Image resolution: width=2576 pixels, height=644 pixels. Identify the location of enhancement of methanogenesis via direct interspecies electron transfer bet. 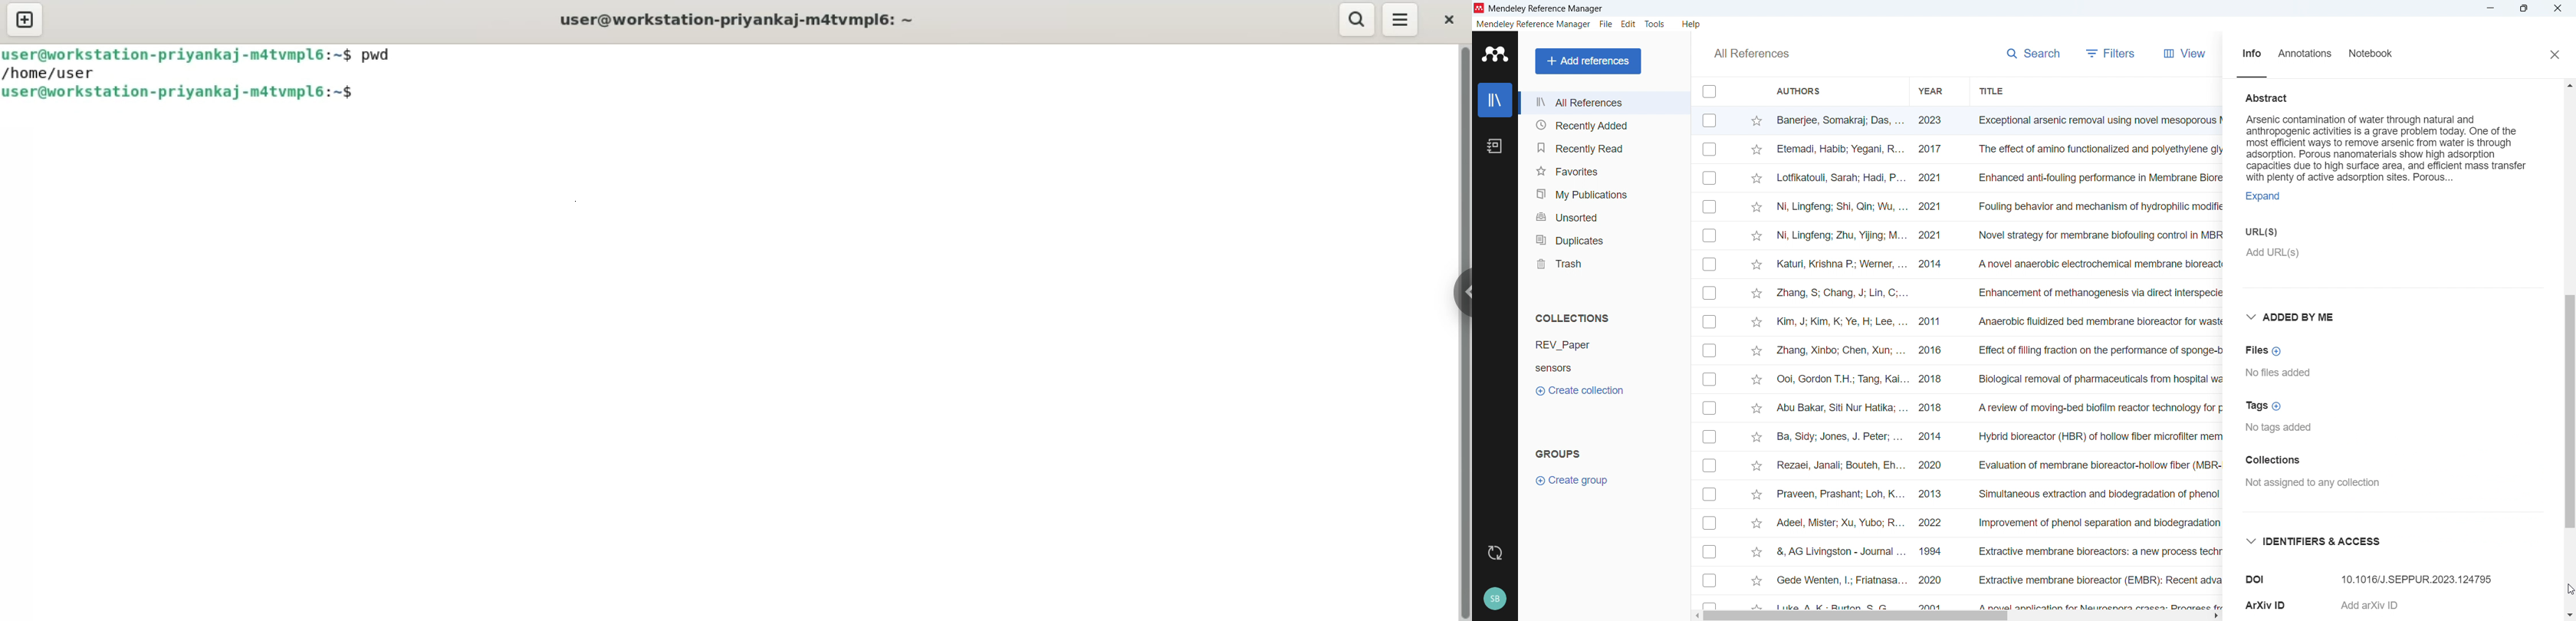
(2099, 293).